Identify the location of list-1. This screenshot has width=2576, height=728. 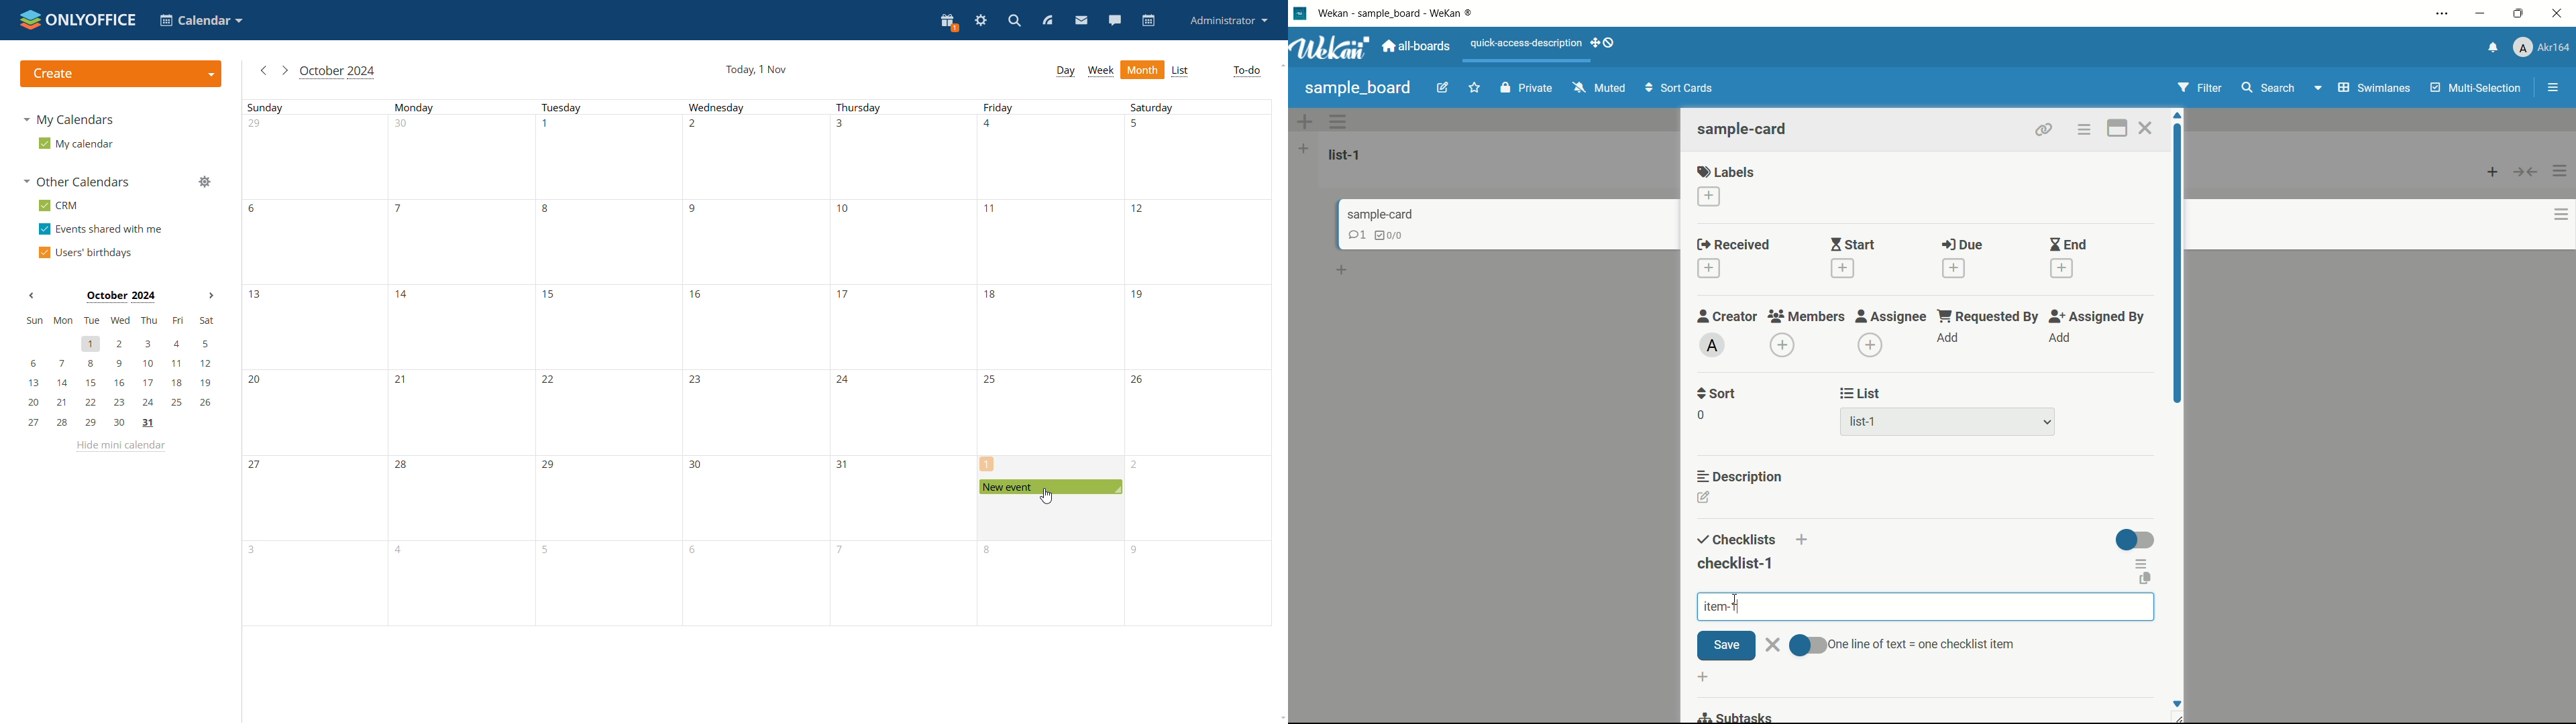
(1347, 152).